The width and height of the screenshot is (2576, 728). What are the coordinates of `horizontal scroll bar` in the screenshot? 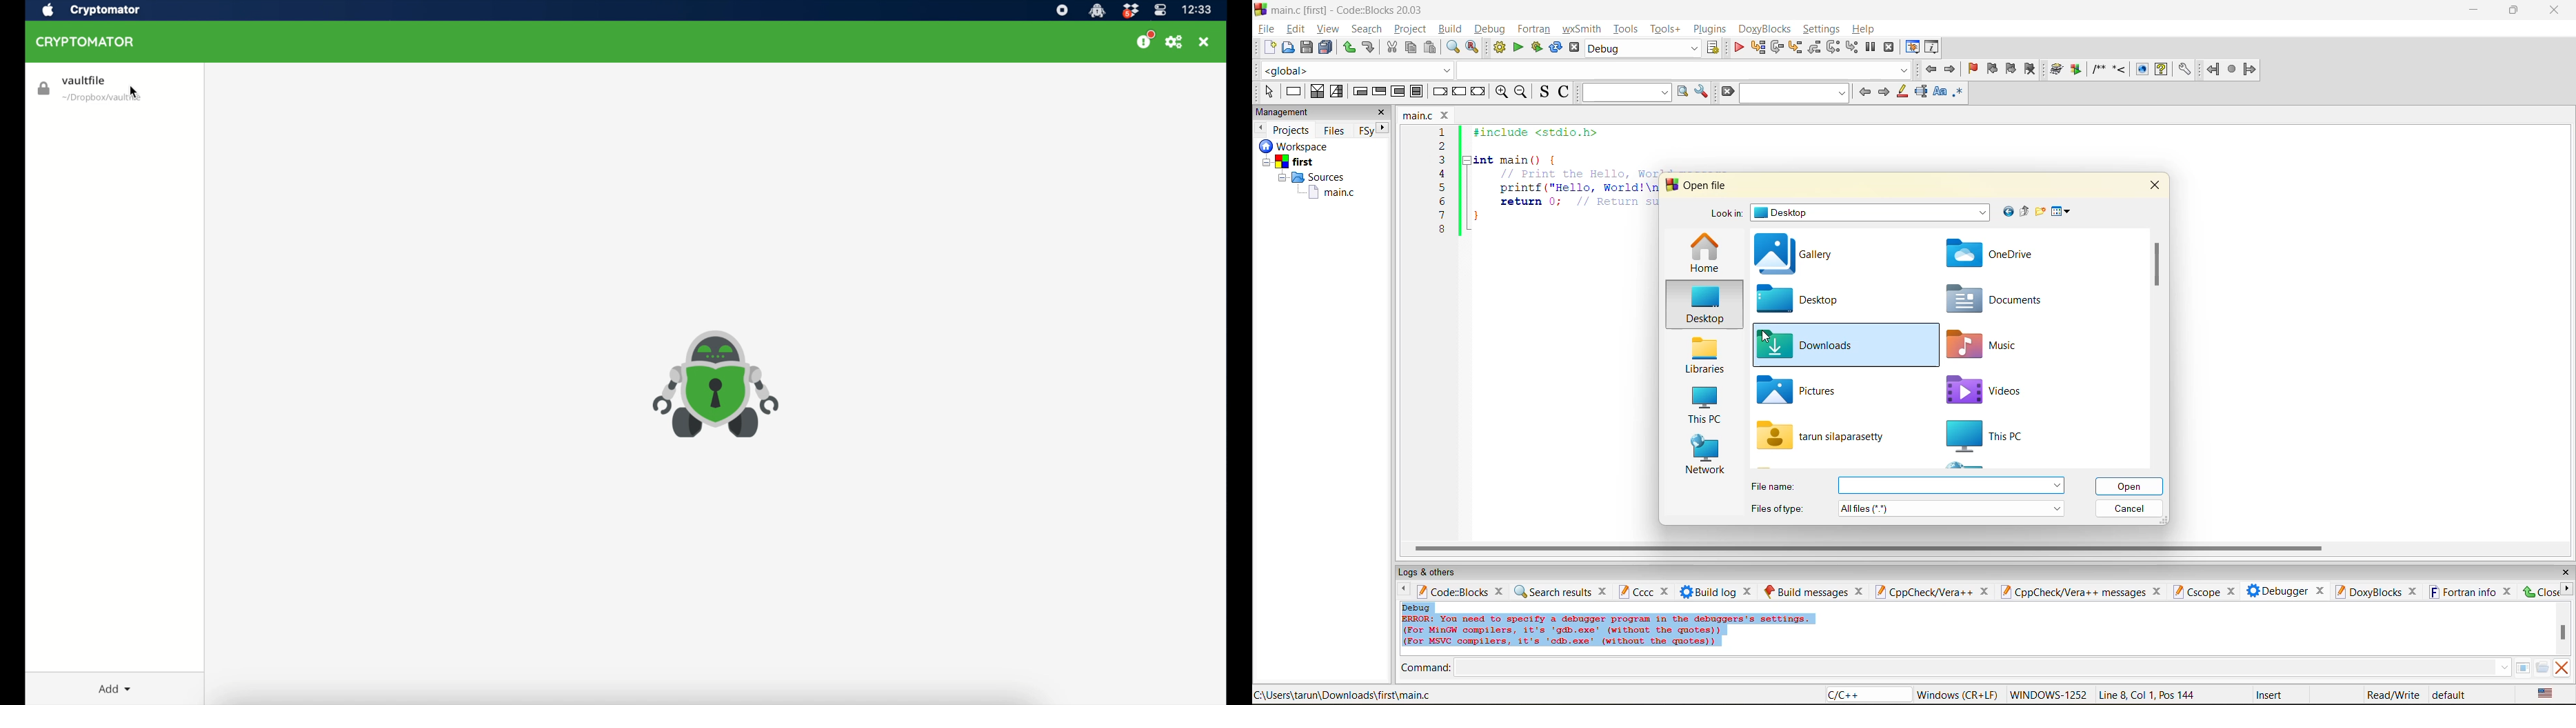 It's located at (1868, 548).